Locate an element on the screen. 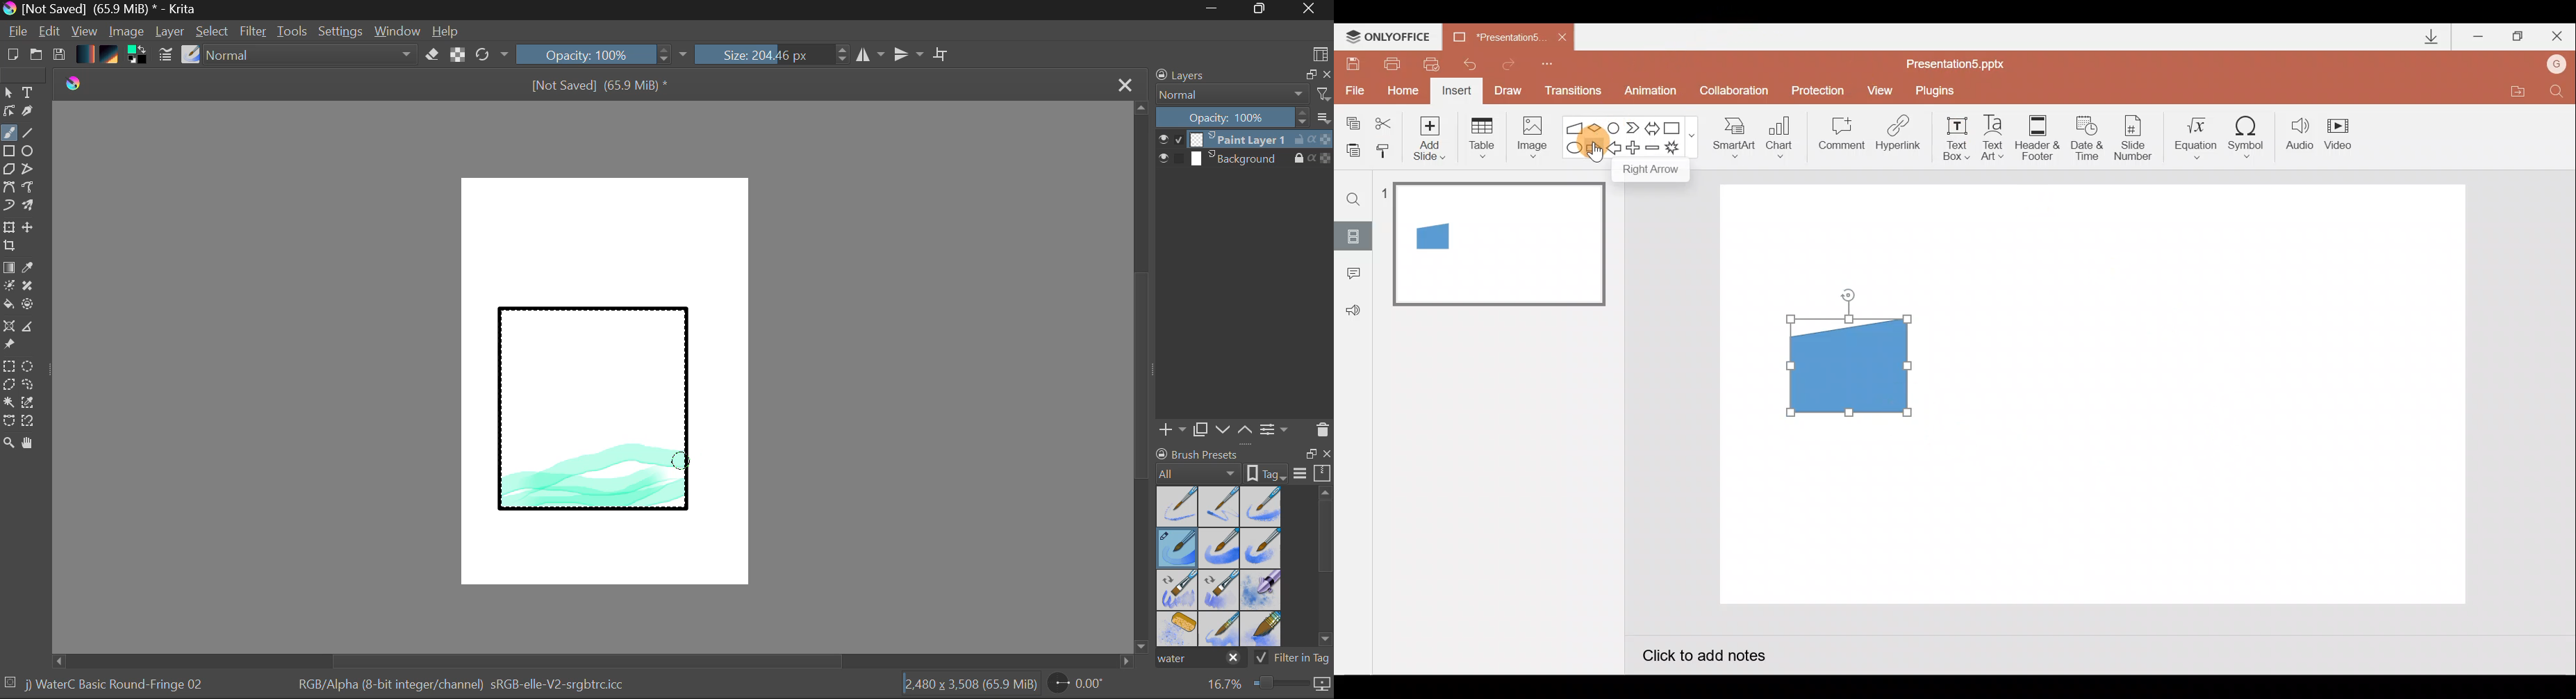 The image size is (2576, 700). Dynamic Brush is located at coordinates (8, 206).